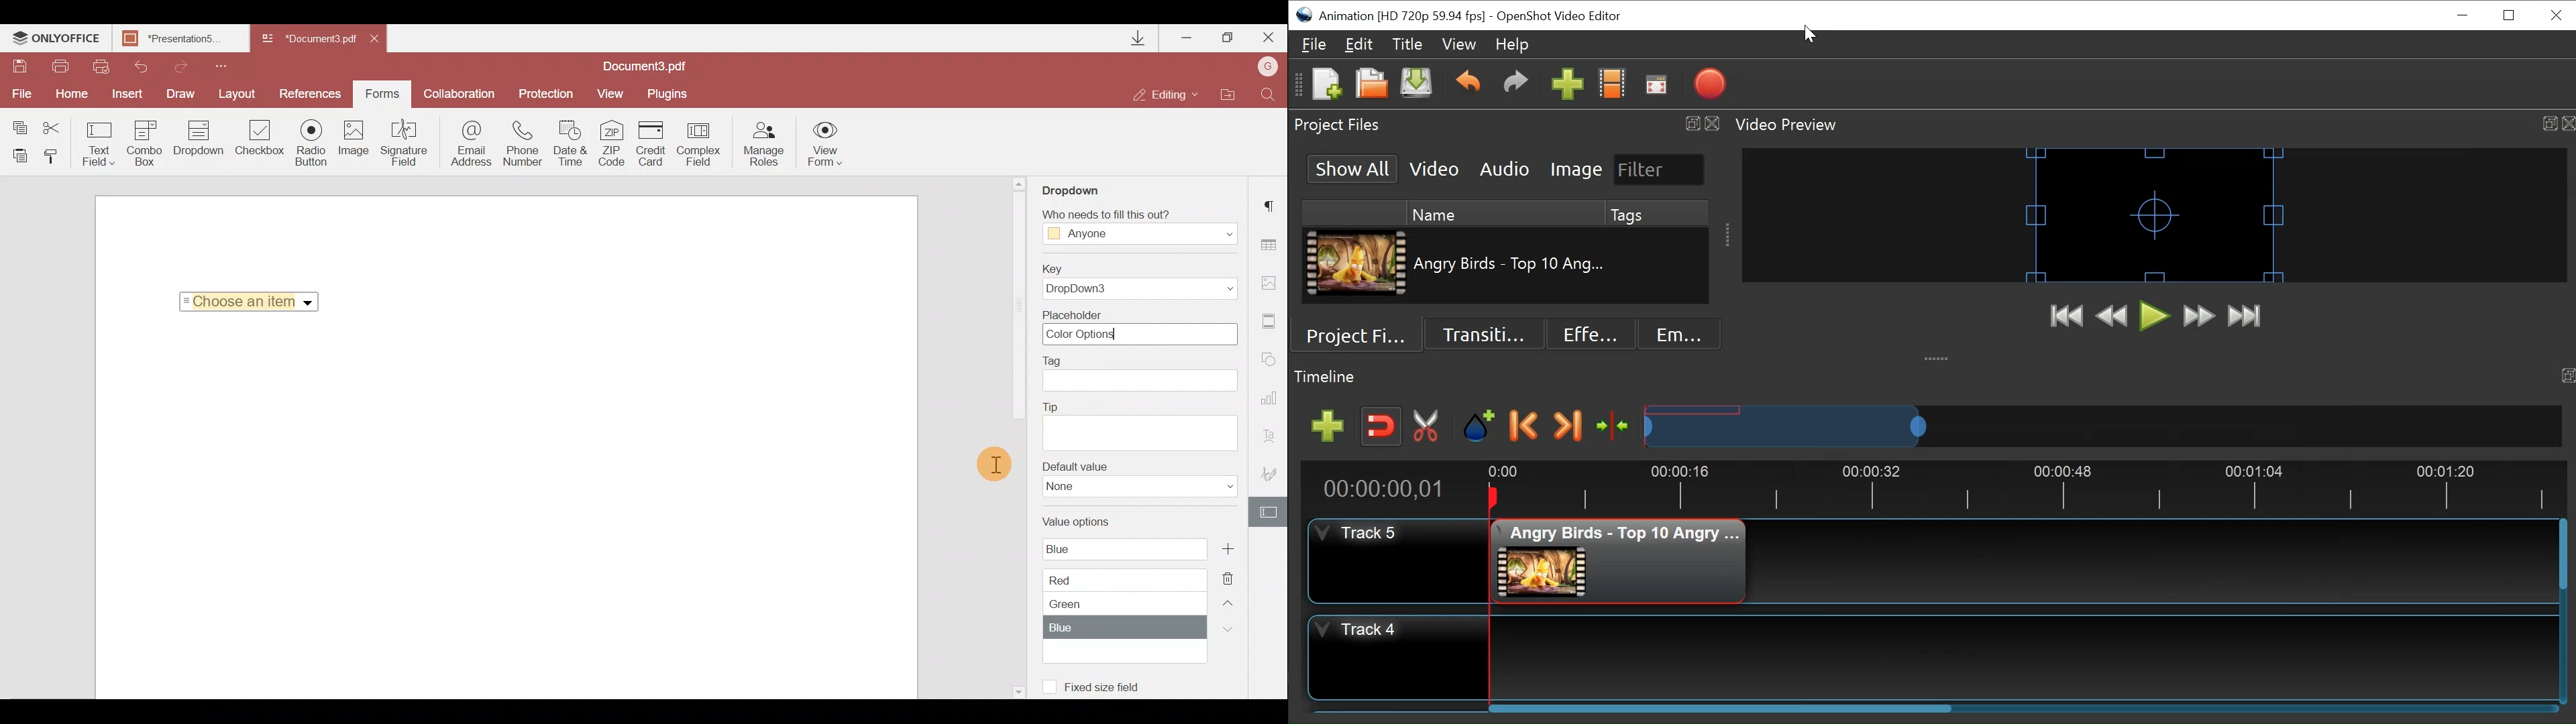 The width and height of the screenshot is (2576, 728). What do you see at coordinates (1468, 85) in the screenshot?
I see `Undo` at bounding box center [1468, 85].